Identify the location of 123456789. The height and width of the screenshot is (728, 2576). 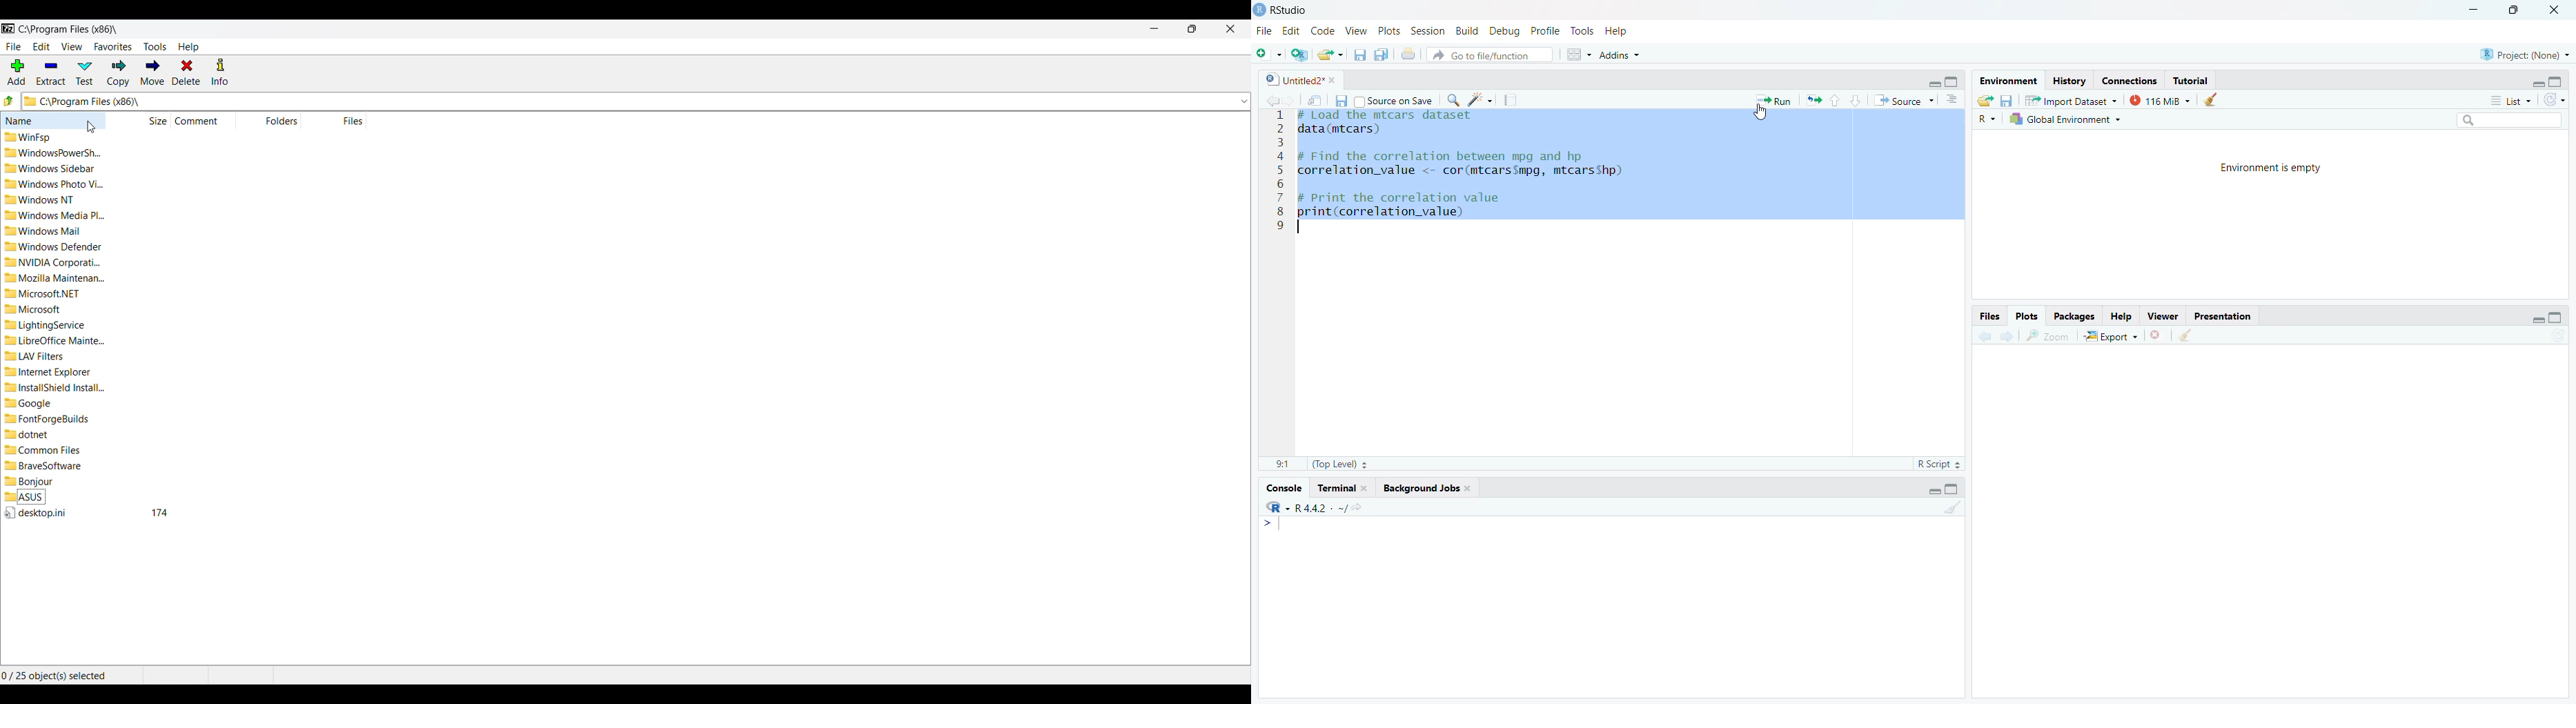
(1279, 177).